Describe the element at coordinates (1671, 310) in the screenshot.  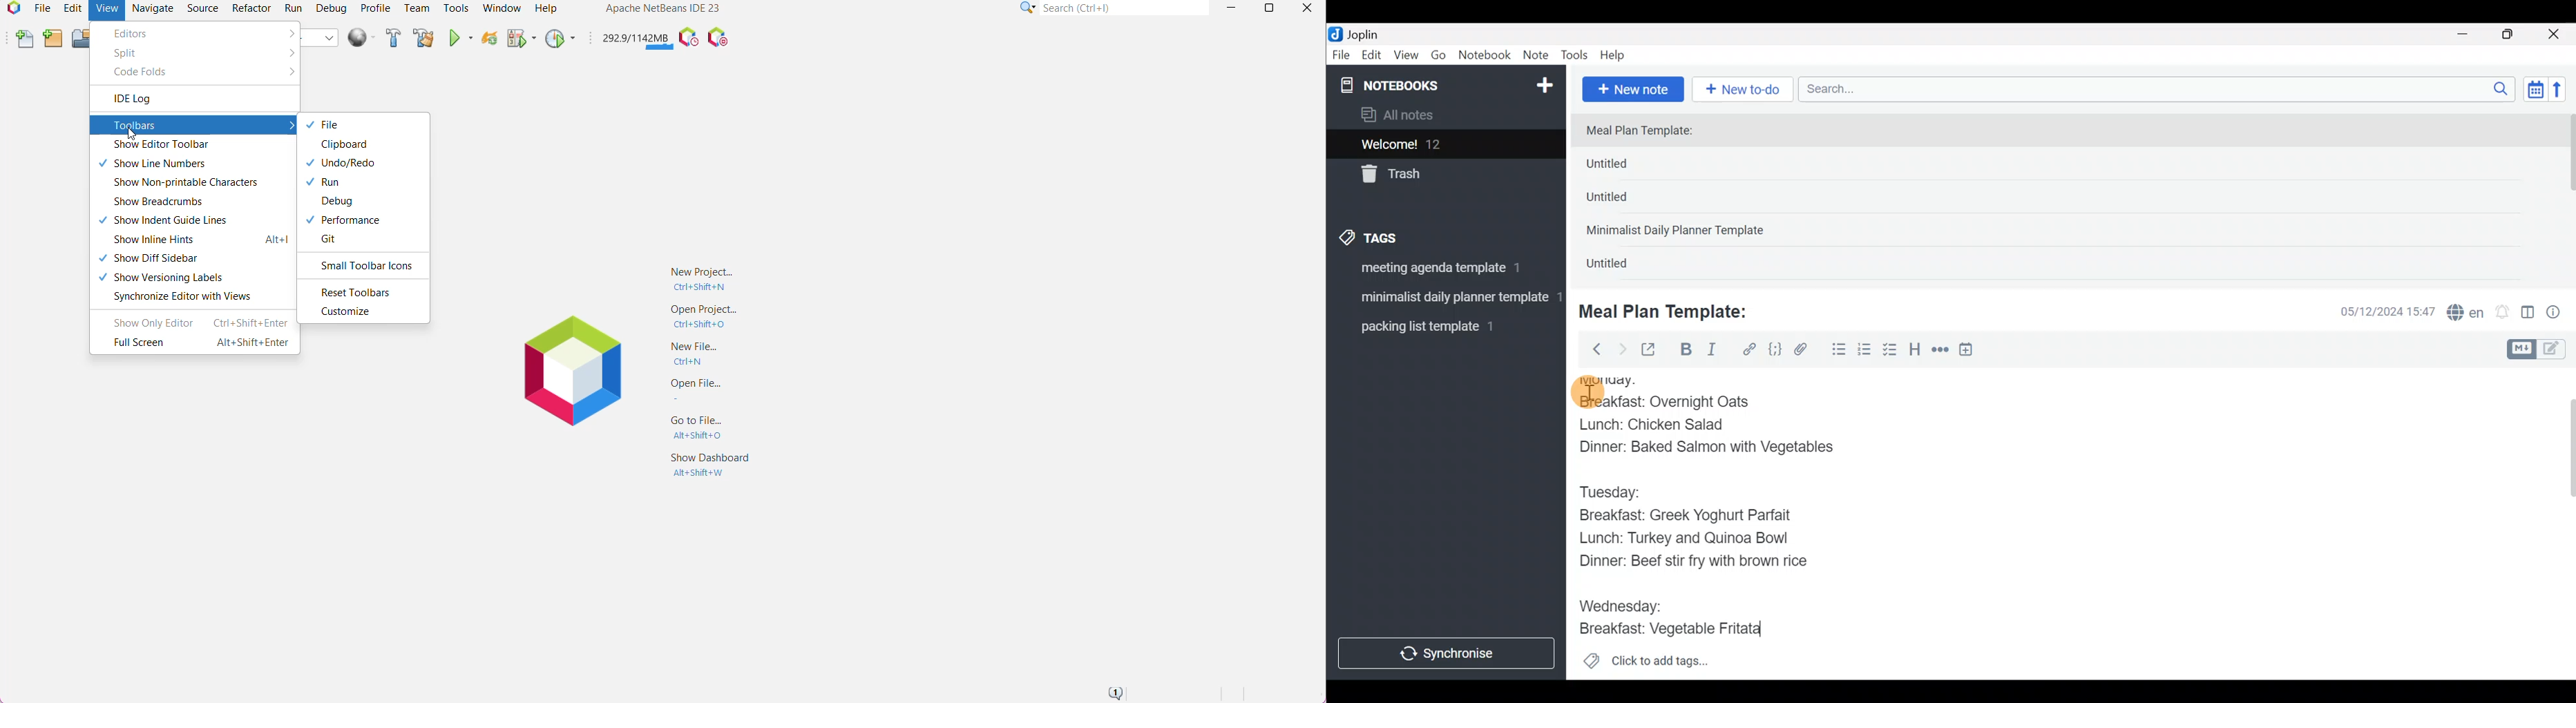
I see `Meal Plan Template:` at that location.